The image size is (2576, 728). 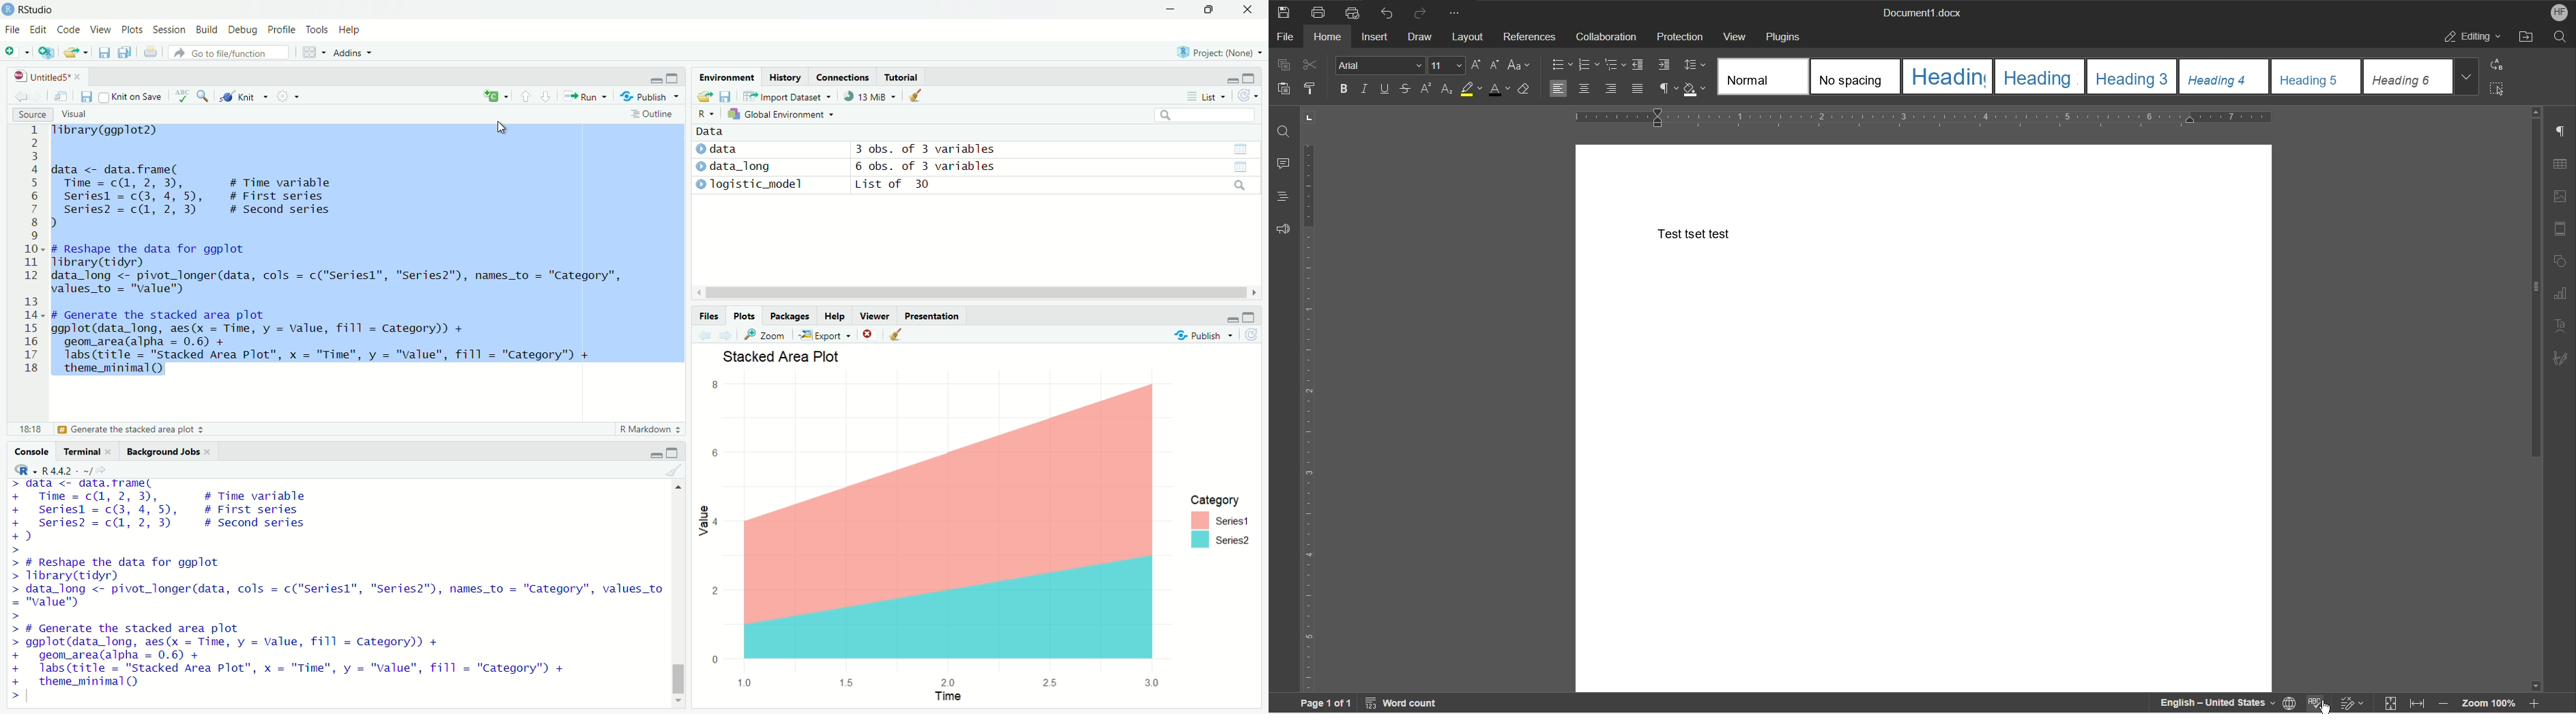 I want to click on R~, so click(x=704, y=115).